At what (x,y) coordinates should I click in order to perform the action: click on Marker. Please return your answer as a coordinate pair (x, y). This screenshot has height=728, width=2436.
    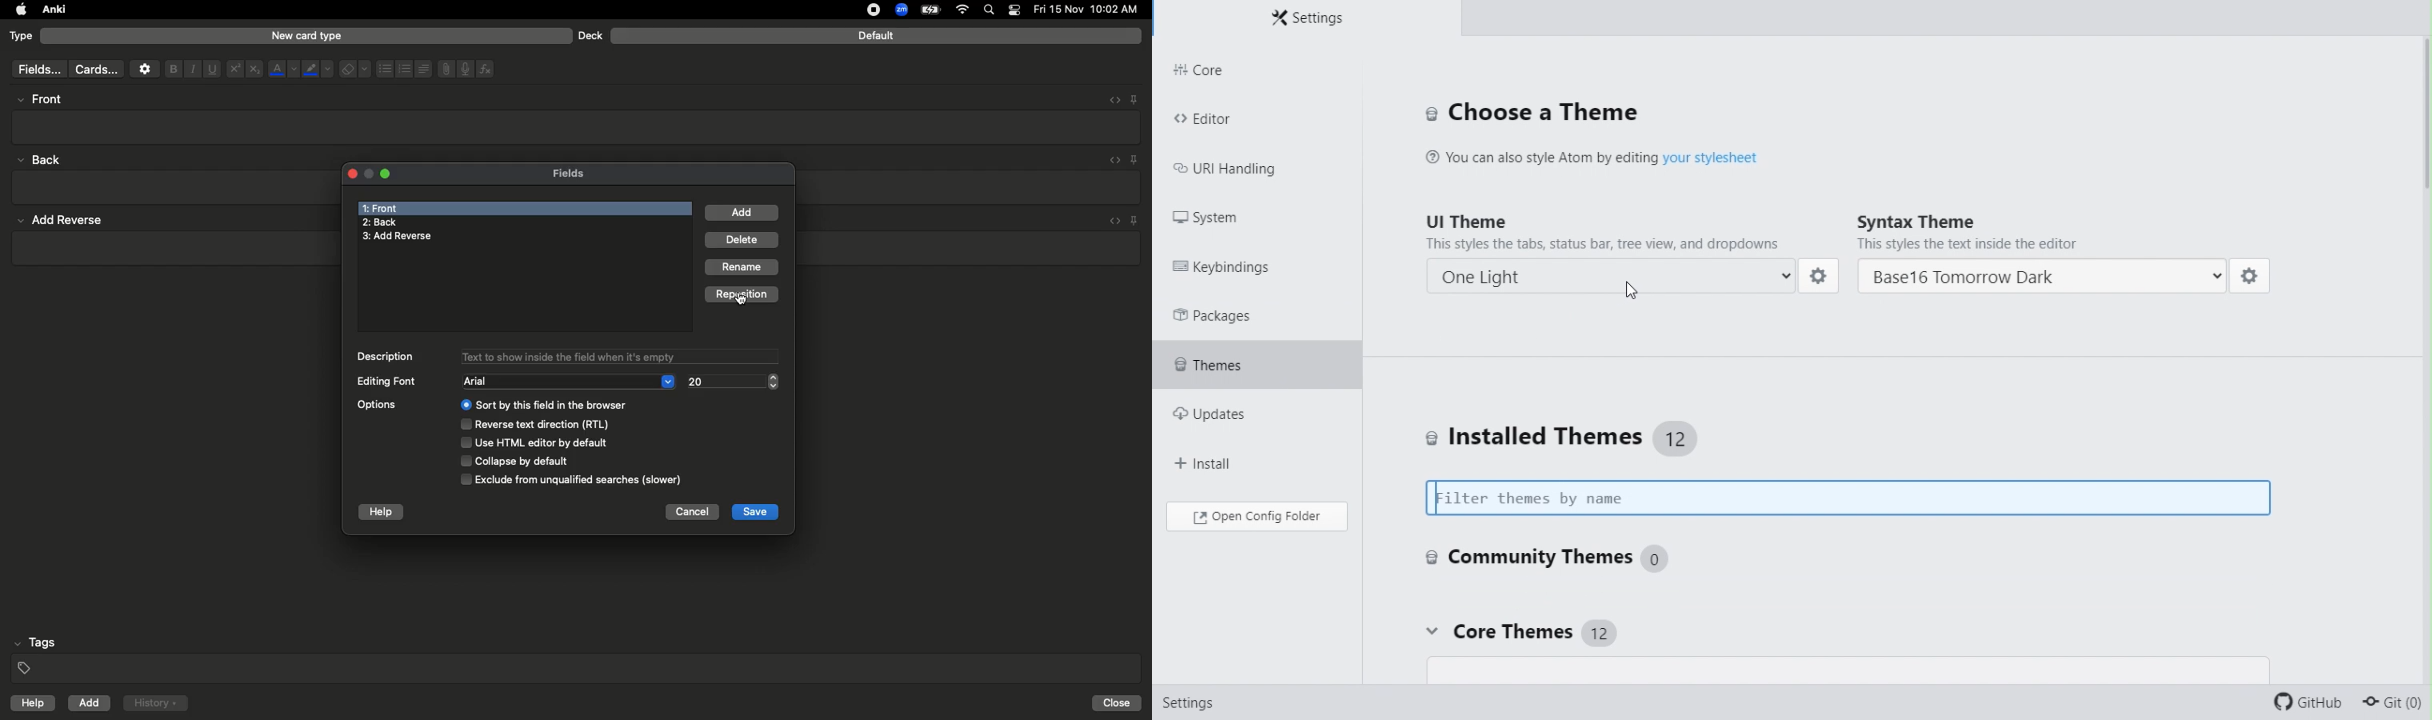
    Looking at the image, I should click on (318, 70).